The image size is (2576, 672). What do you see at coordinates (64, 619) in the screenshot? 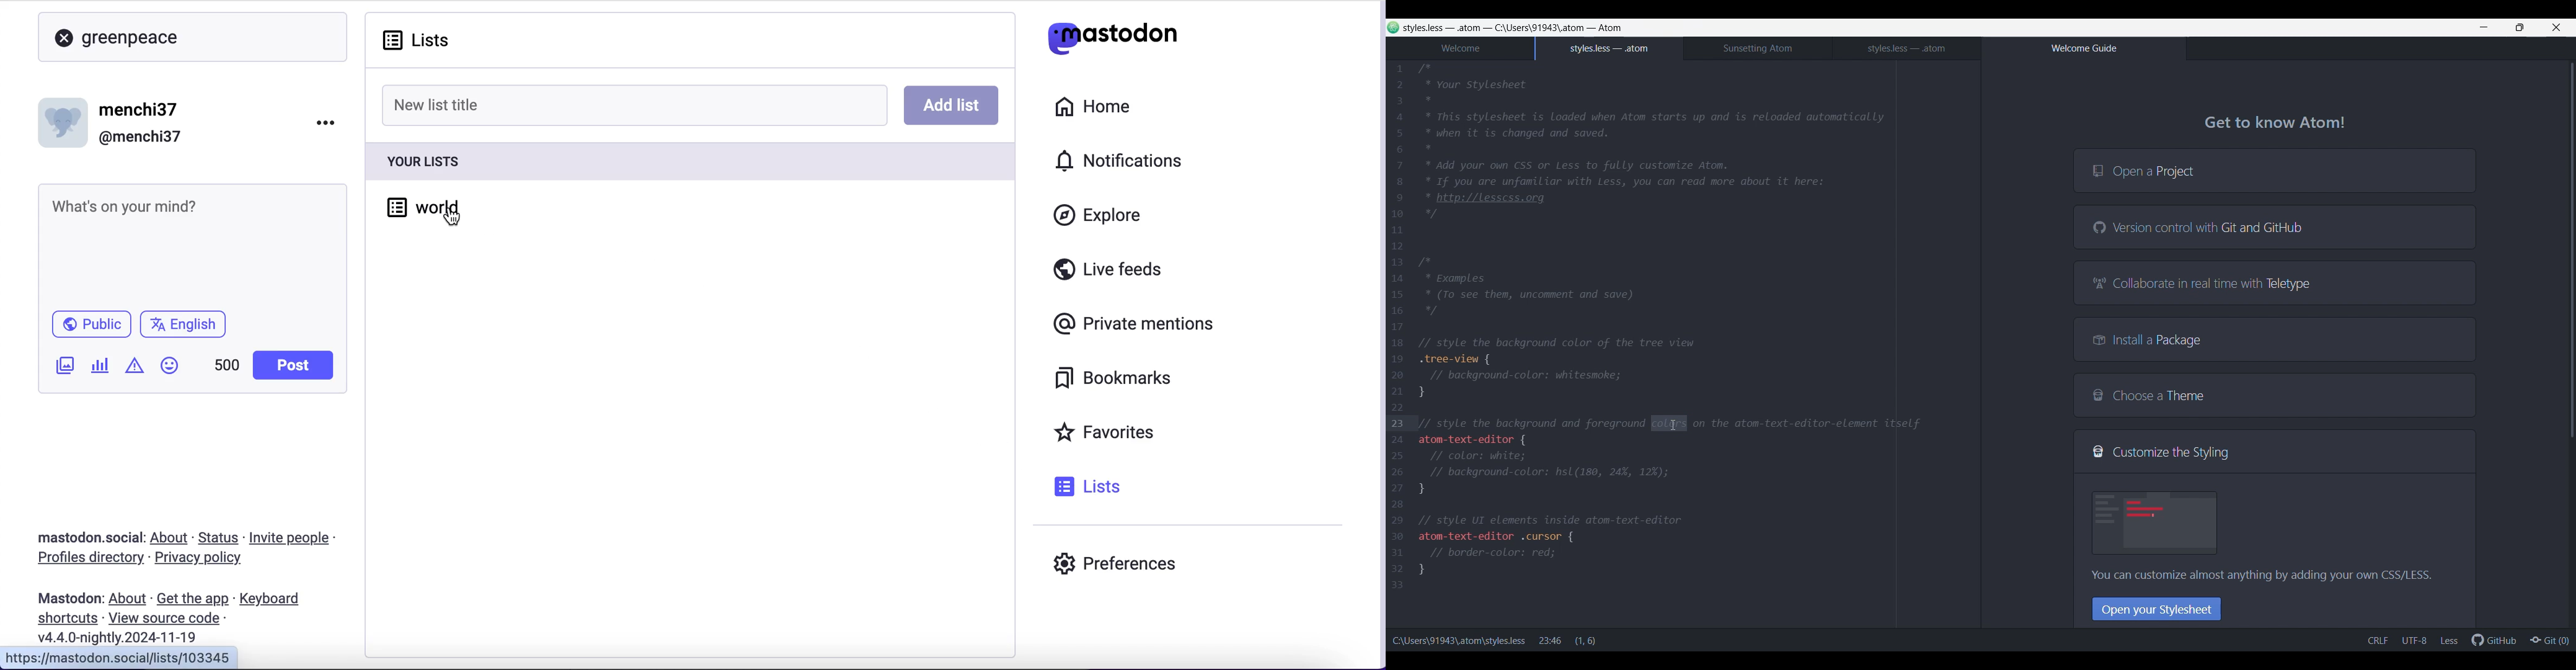
I see `shortcuts` at bounding box center [64, 619].